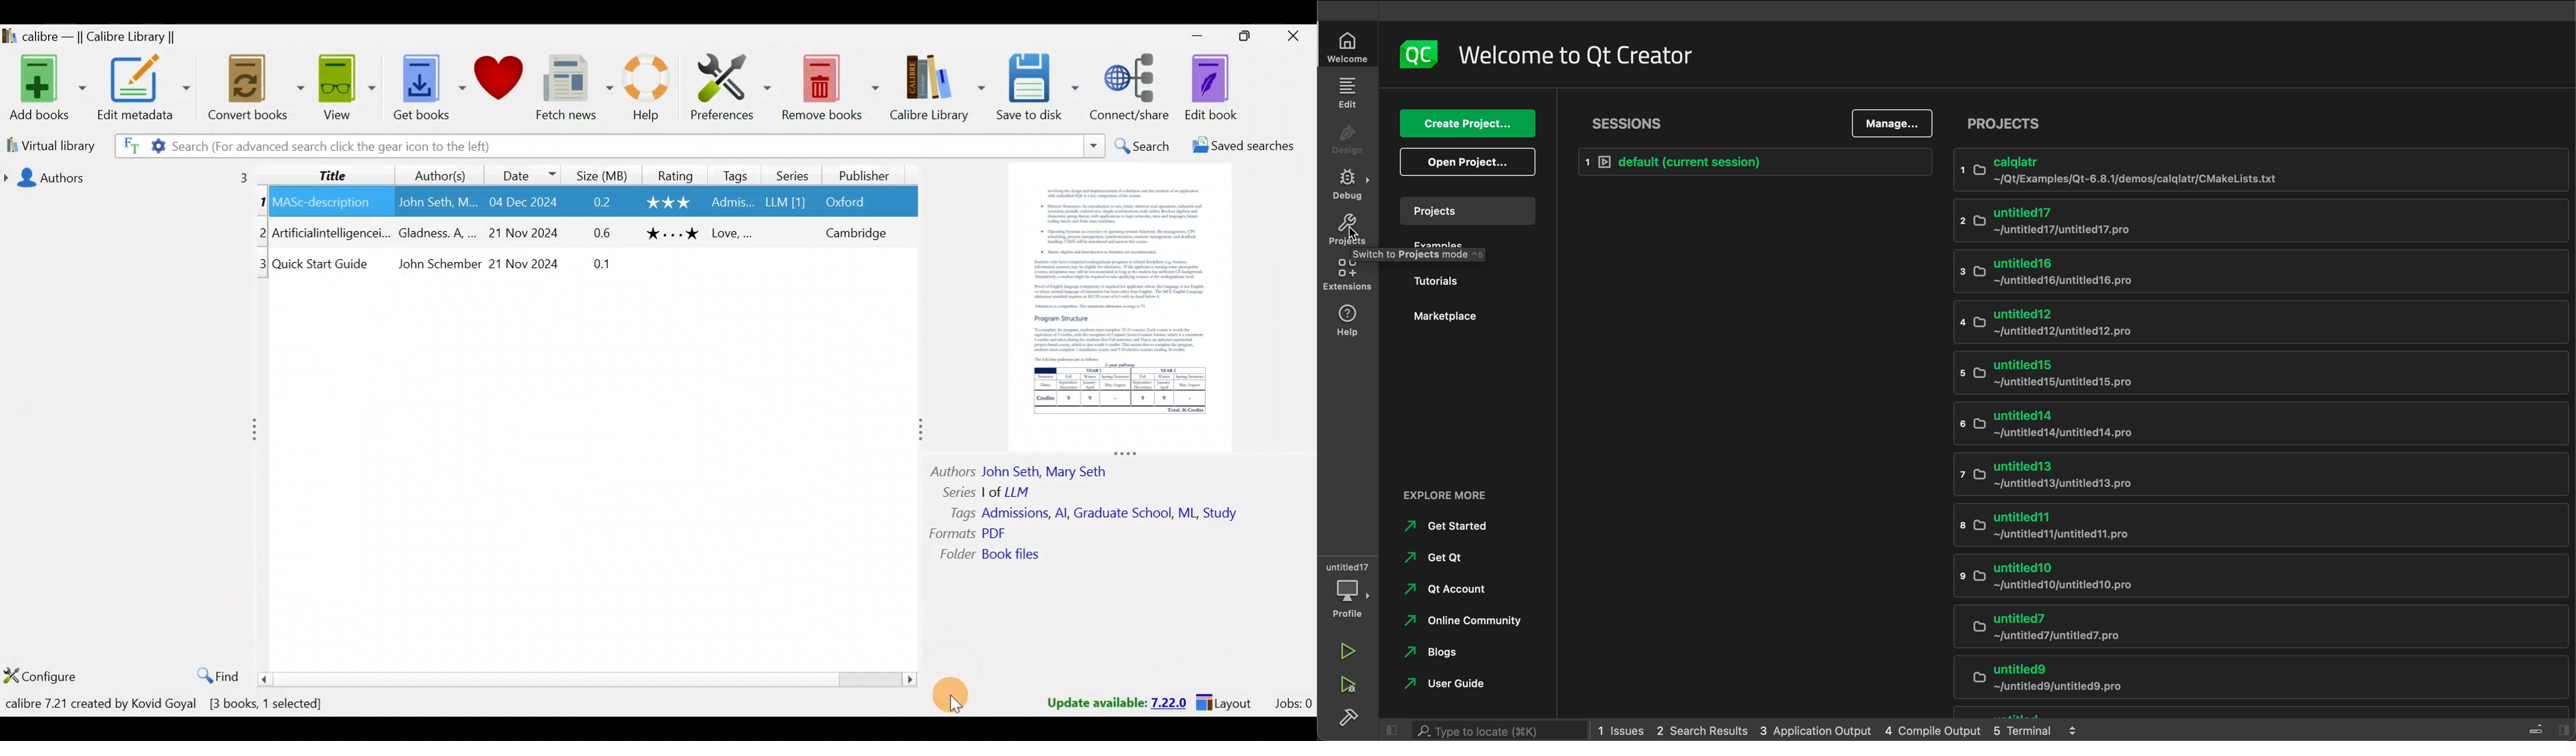 This screenshot has height=756, width=2576. I want to click on , so click(527, 231).